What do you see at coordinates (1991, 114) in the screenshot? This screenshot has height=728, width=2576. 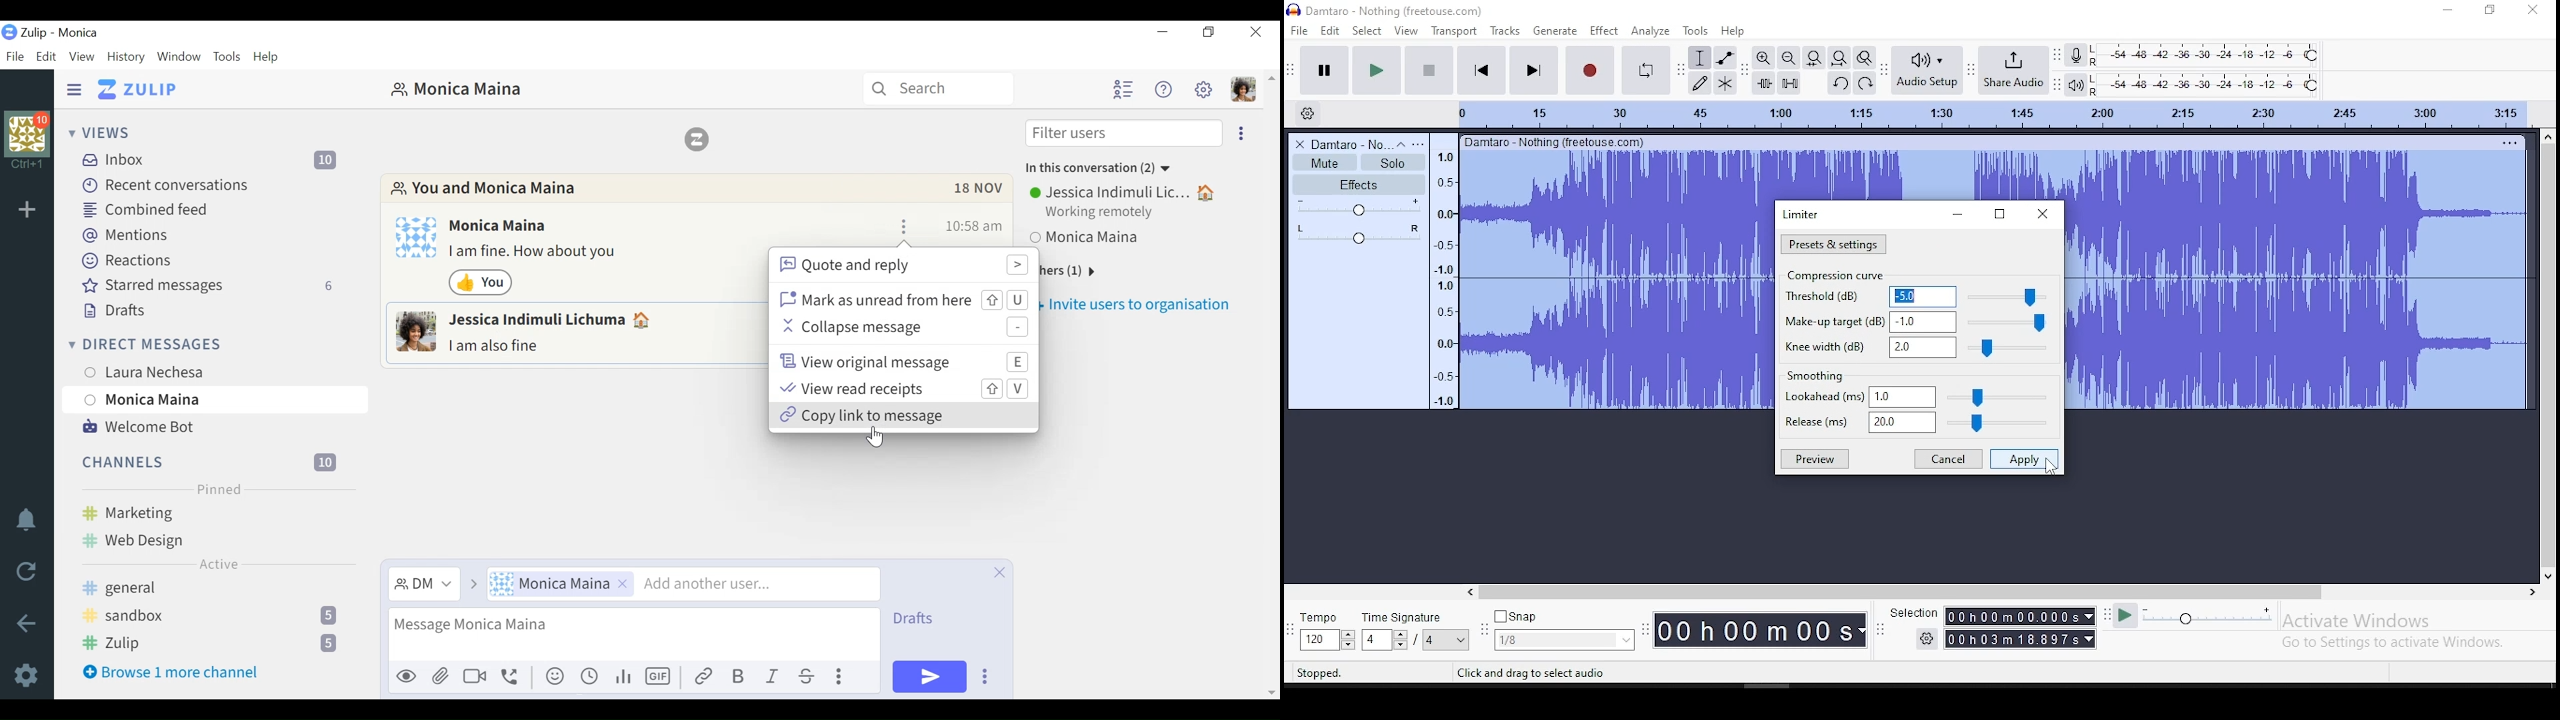 I see `track time` at bounding box center [1991, 114].